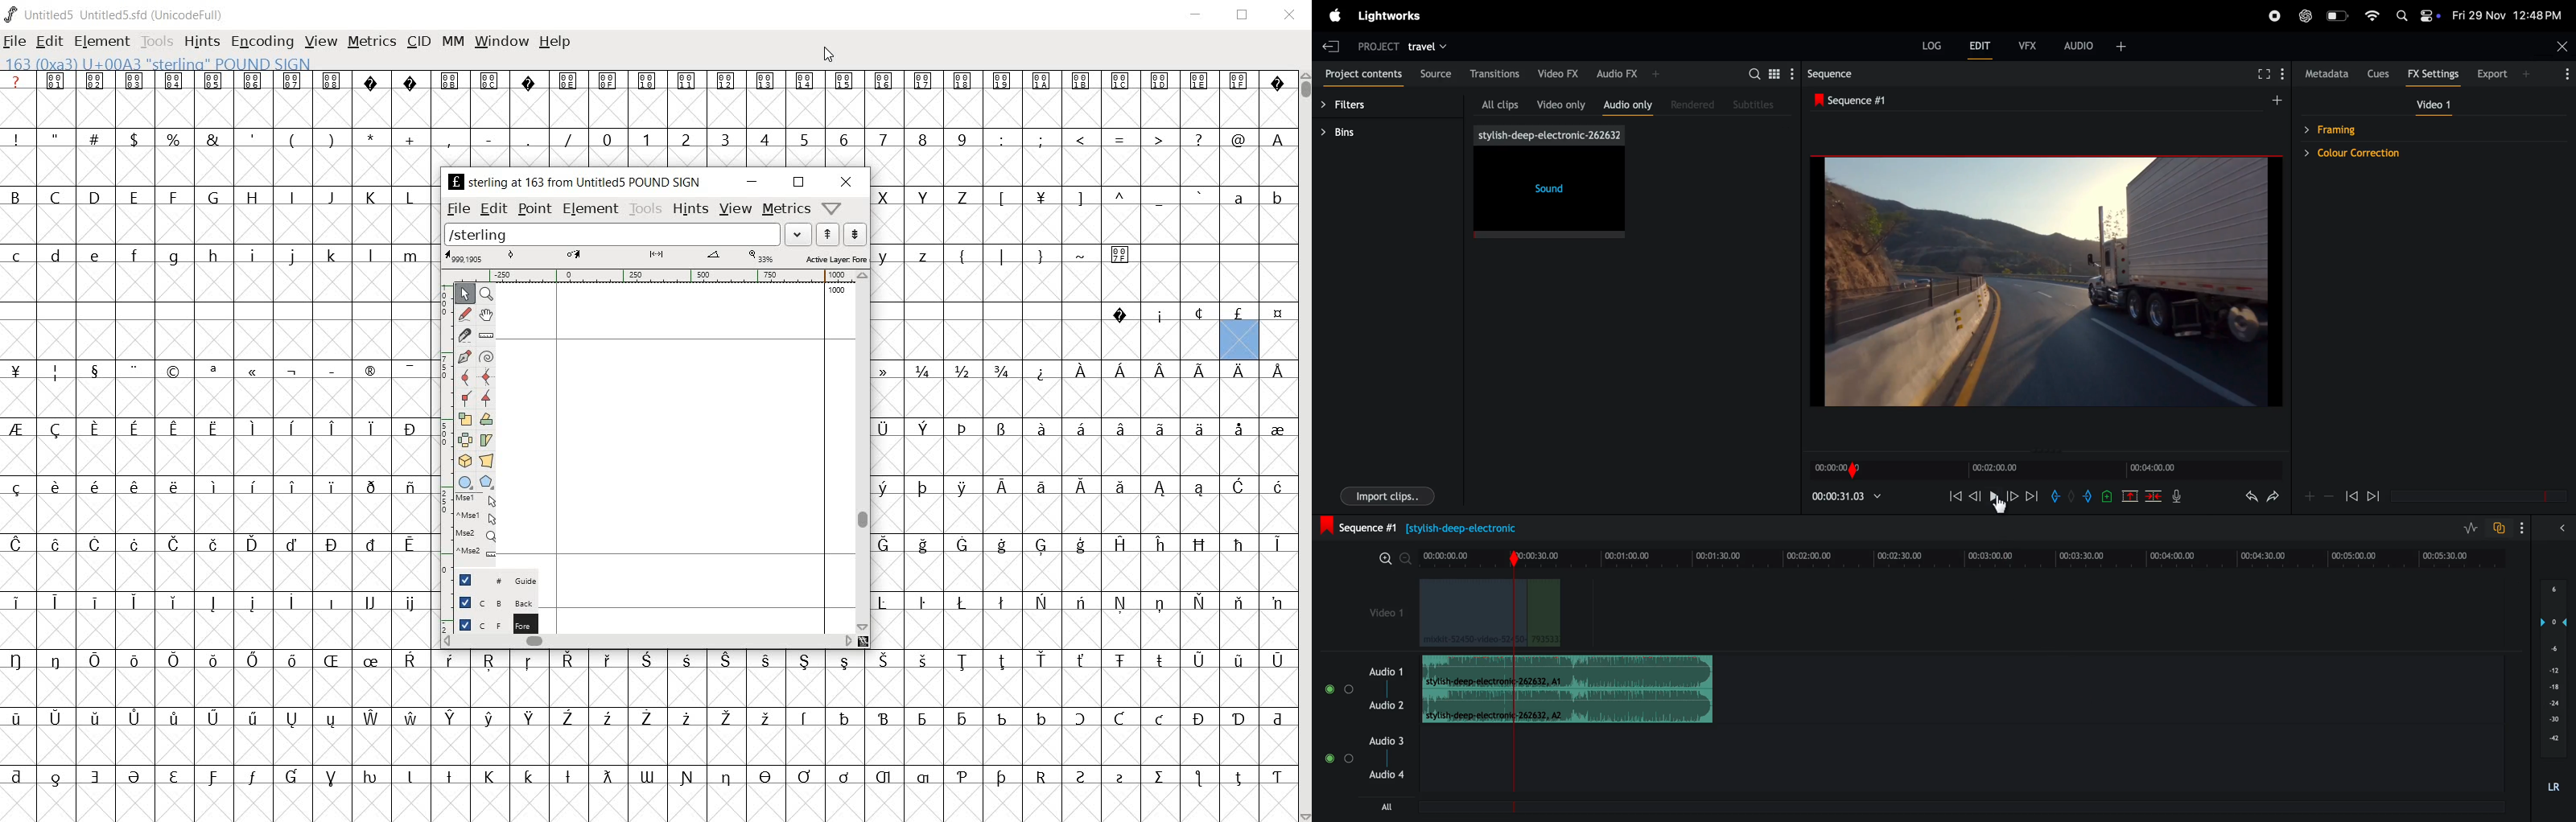  I want to click on Corner, so click(468, 401).